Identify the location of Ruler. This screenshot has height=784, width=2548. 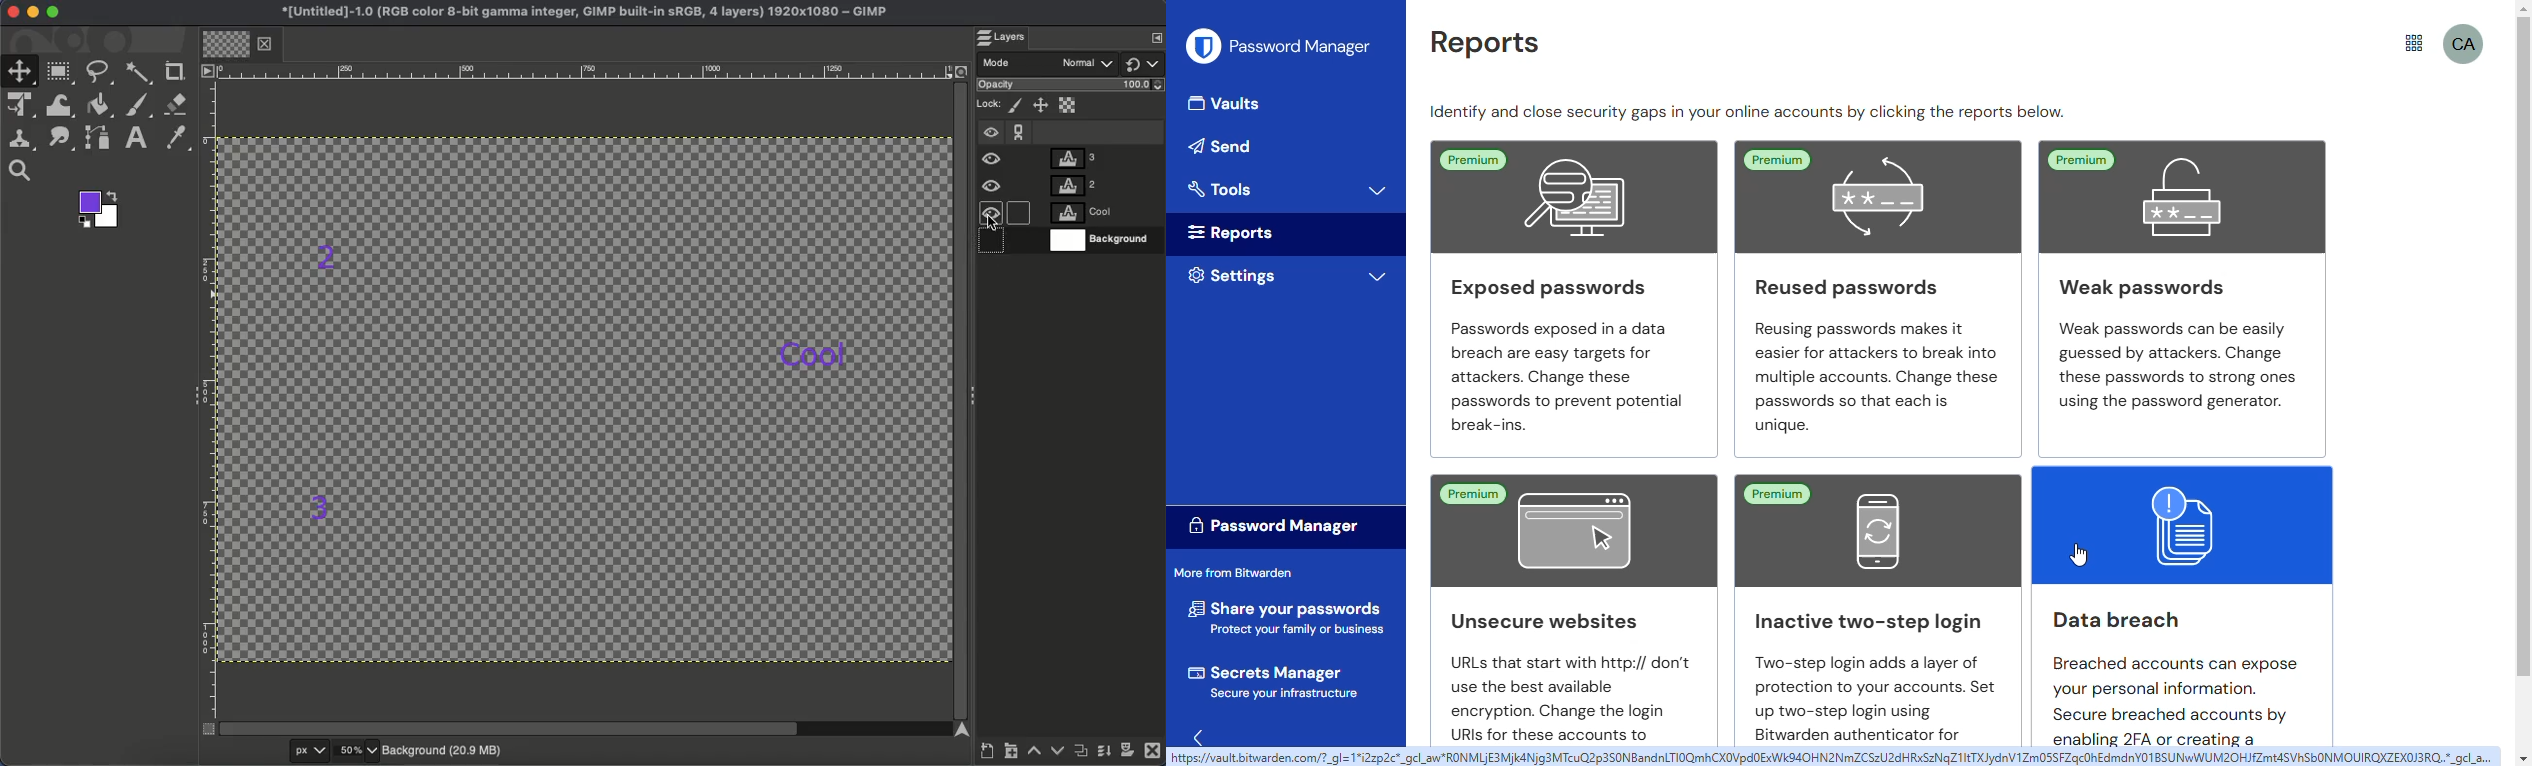
(584, 71).